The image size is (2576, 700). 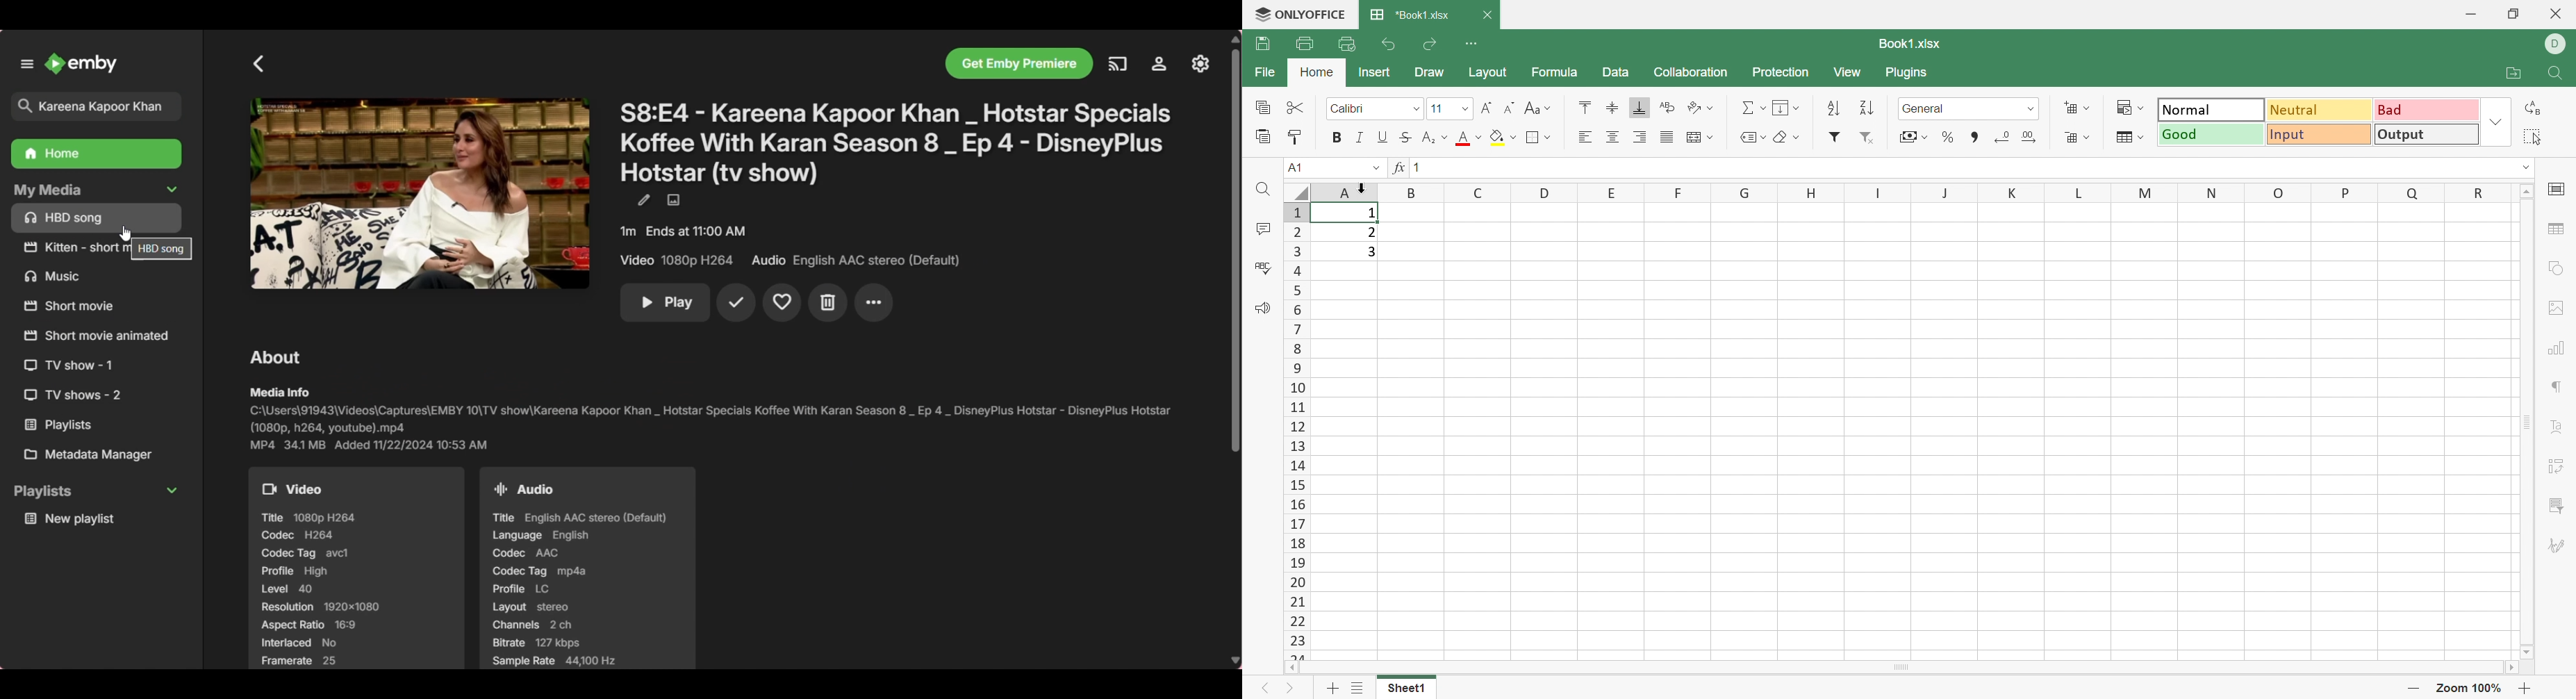 What do you see at coordinates (1263, 43) in the screenshot?
I see `Save` at bounding box center [1263, 43].